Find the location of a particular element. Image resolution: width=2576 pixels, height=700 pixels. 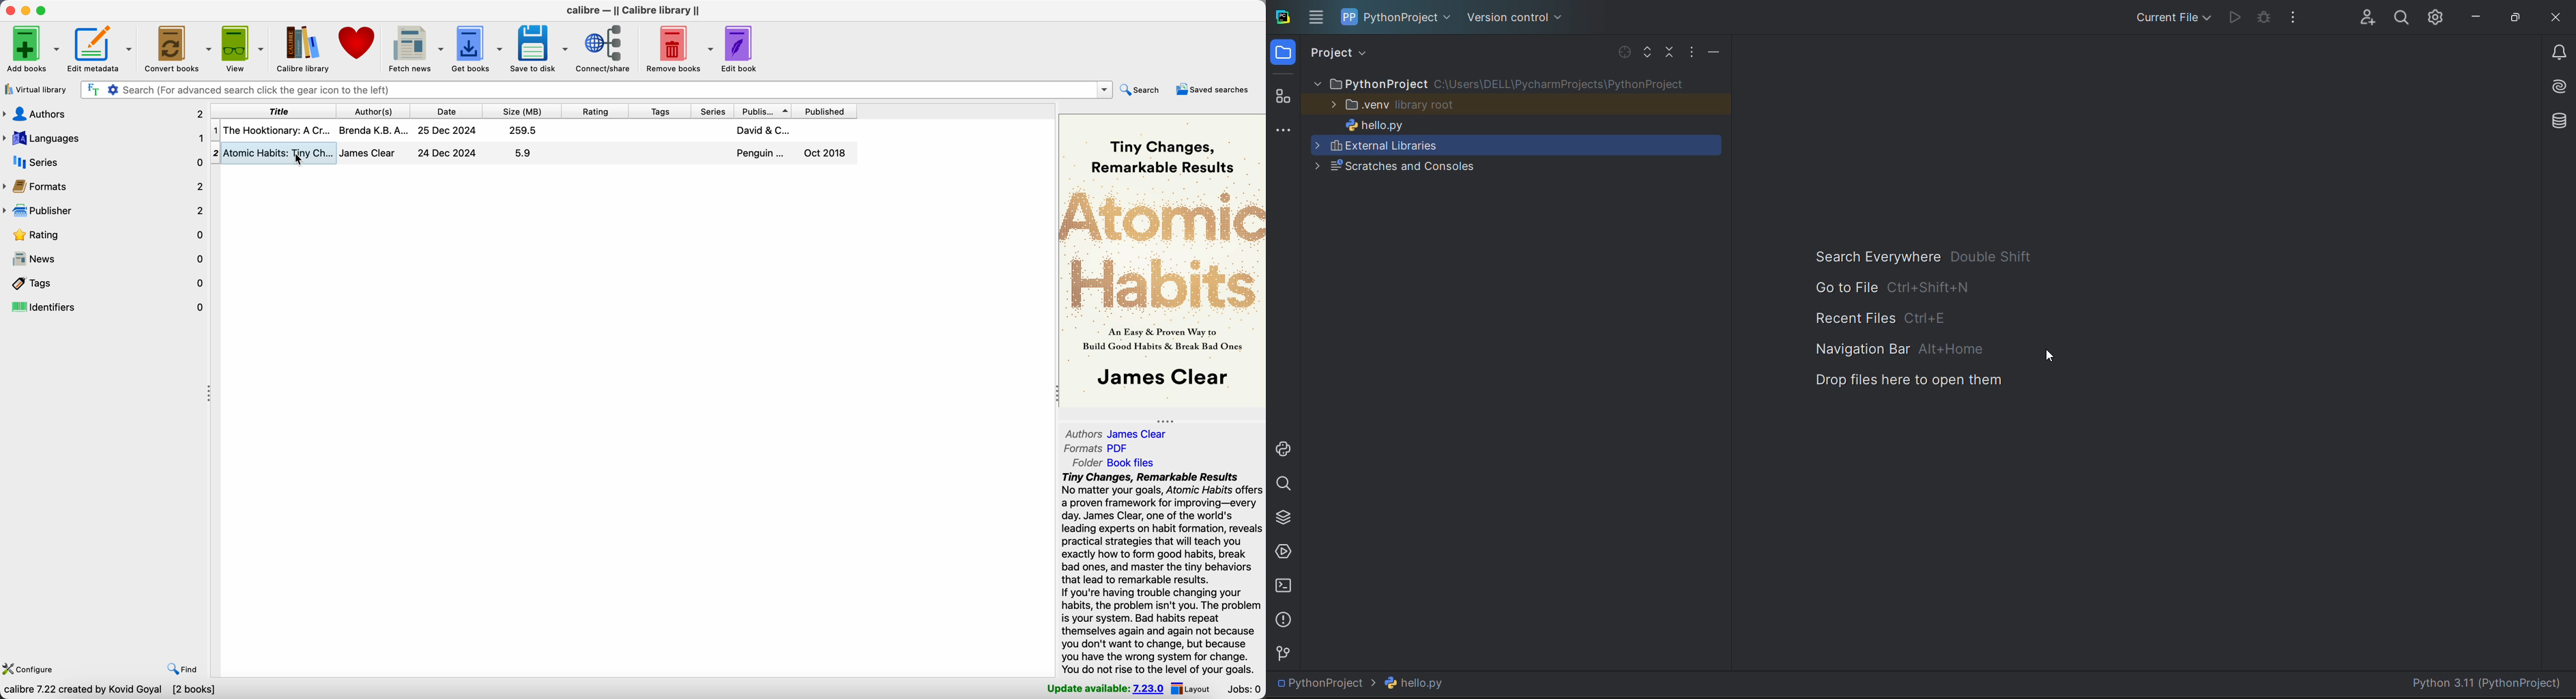

edit metadata is located at coordinates (103, 49).